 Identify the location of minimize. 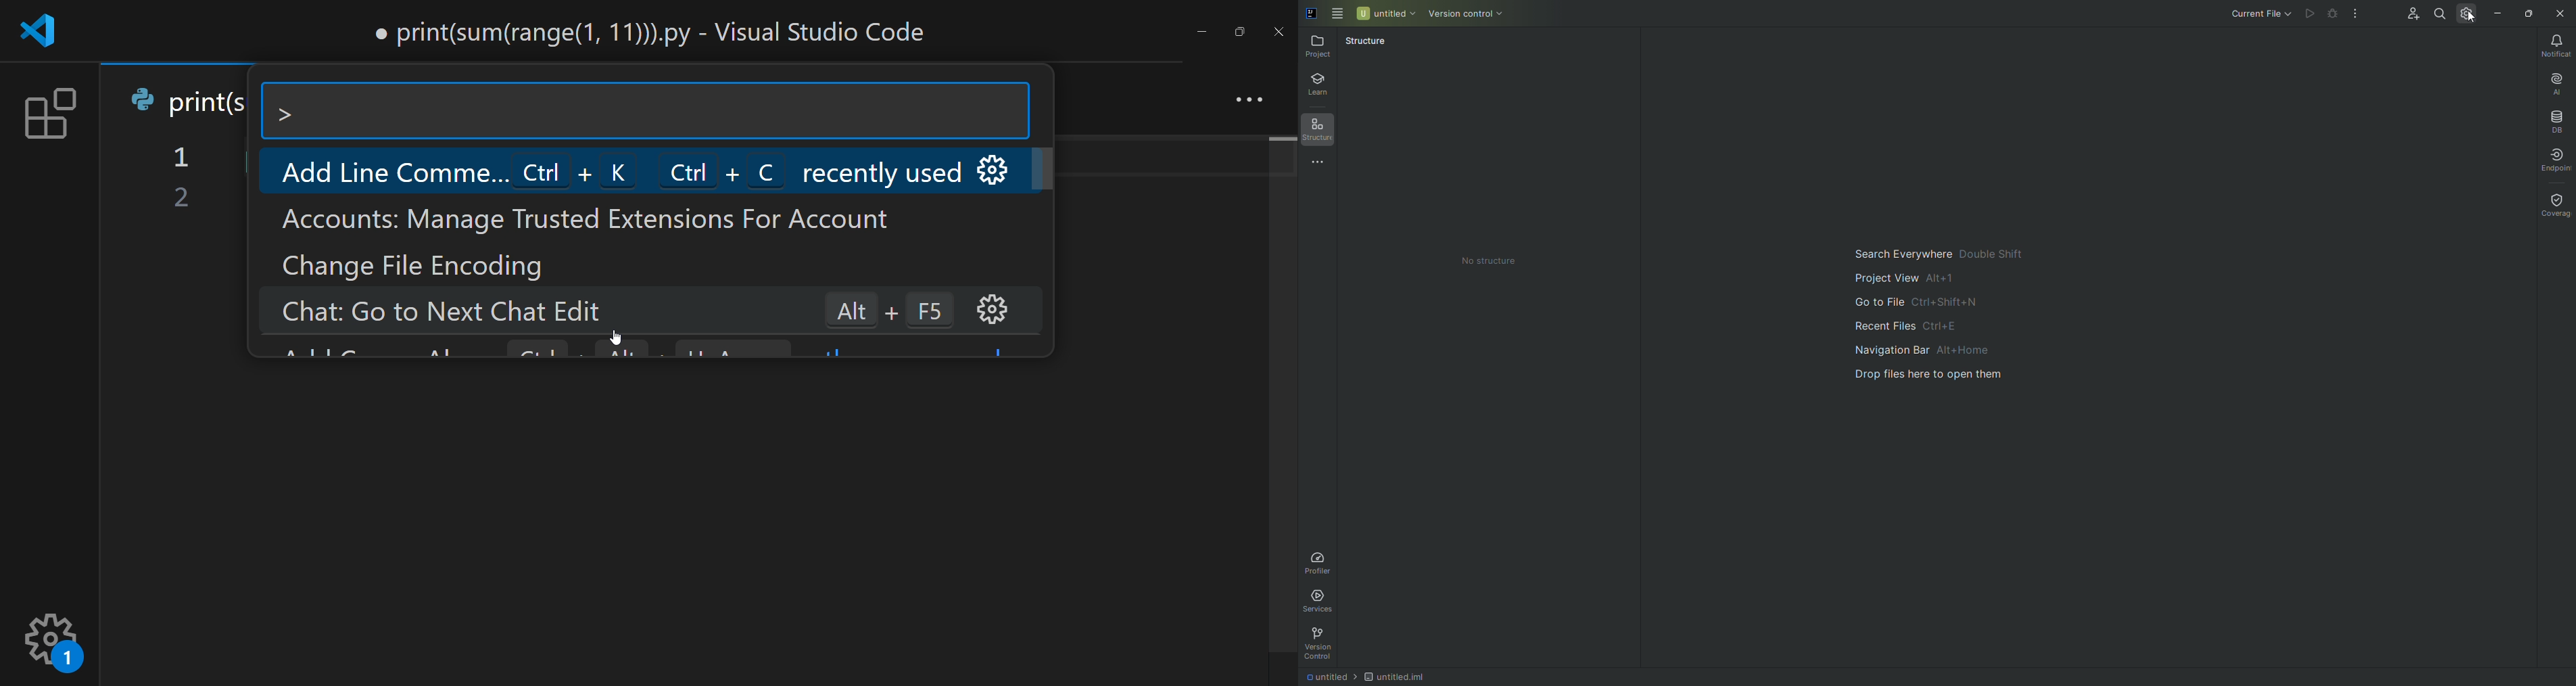
(1201, 30).